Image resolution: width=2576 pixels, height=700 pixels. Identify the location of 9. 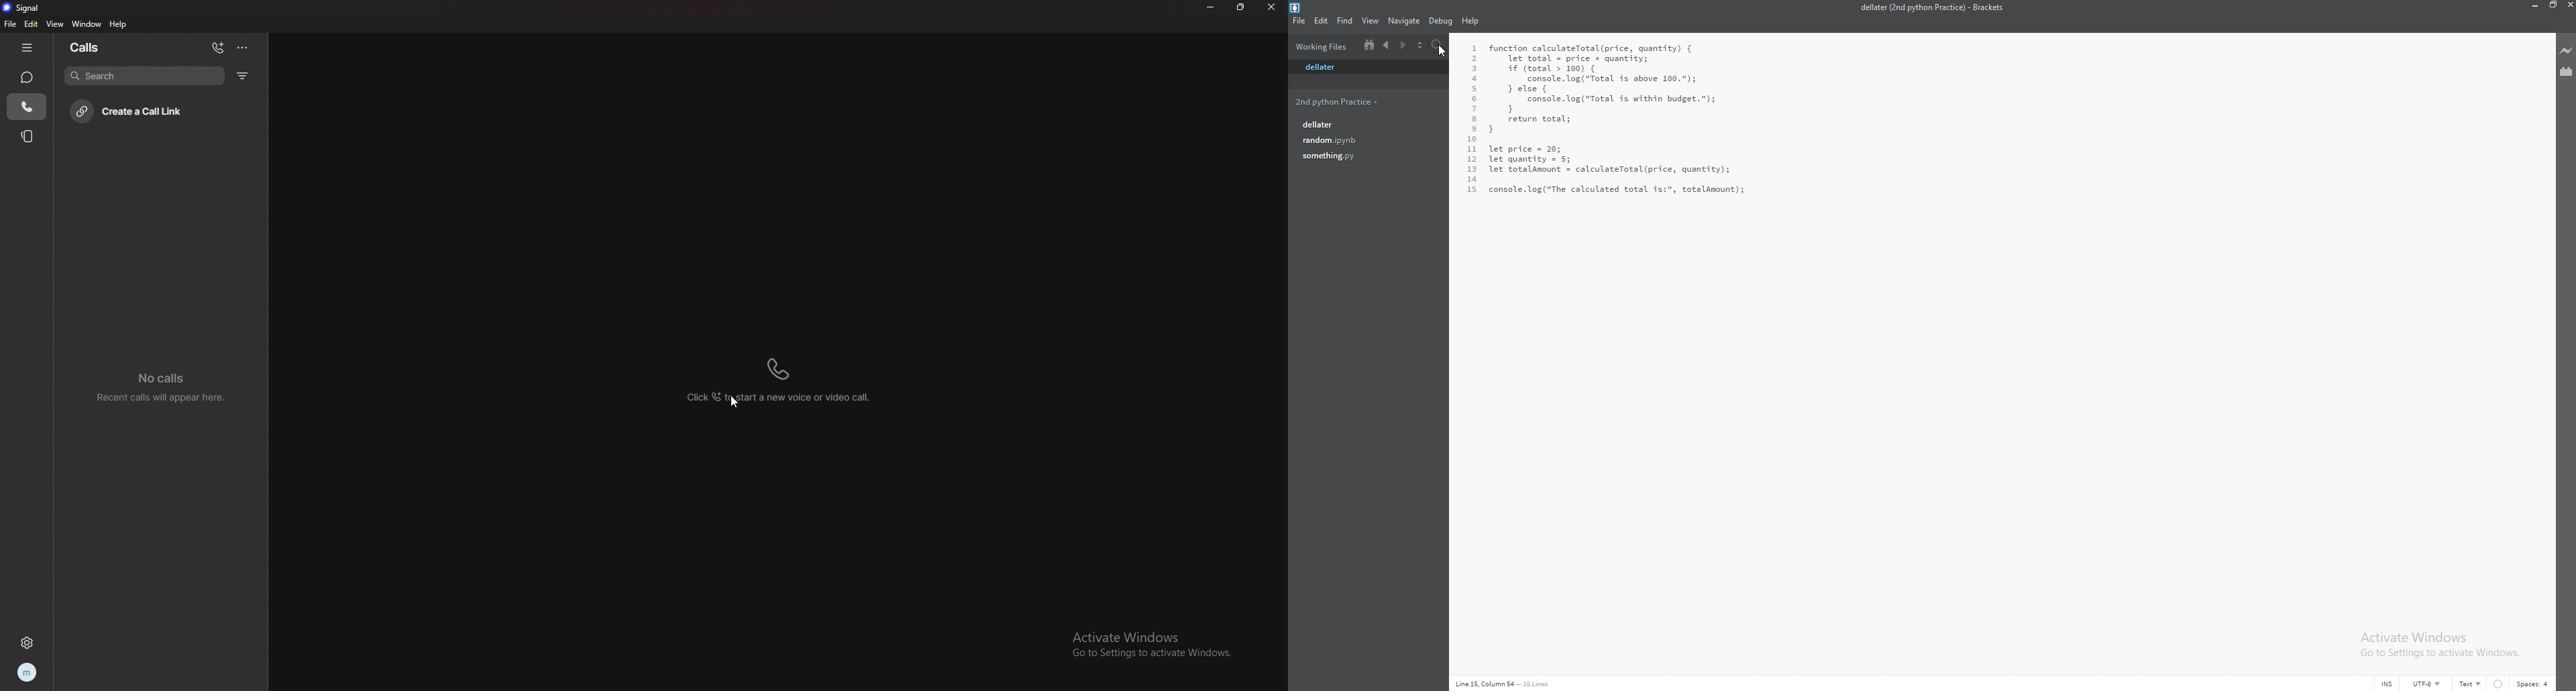
(1473, 129).